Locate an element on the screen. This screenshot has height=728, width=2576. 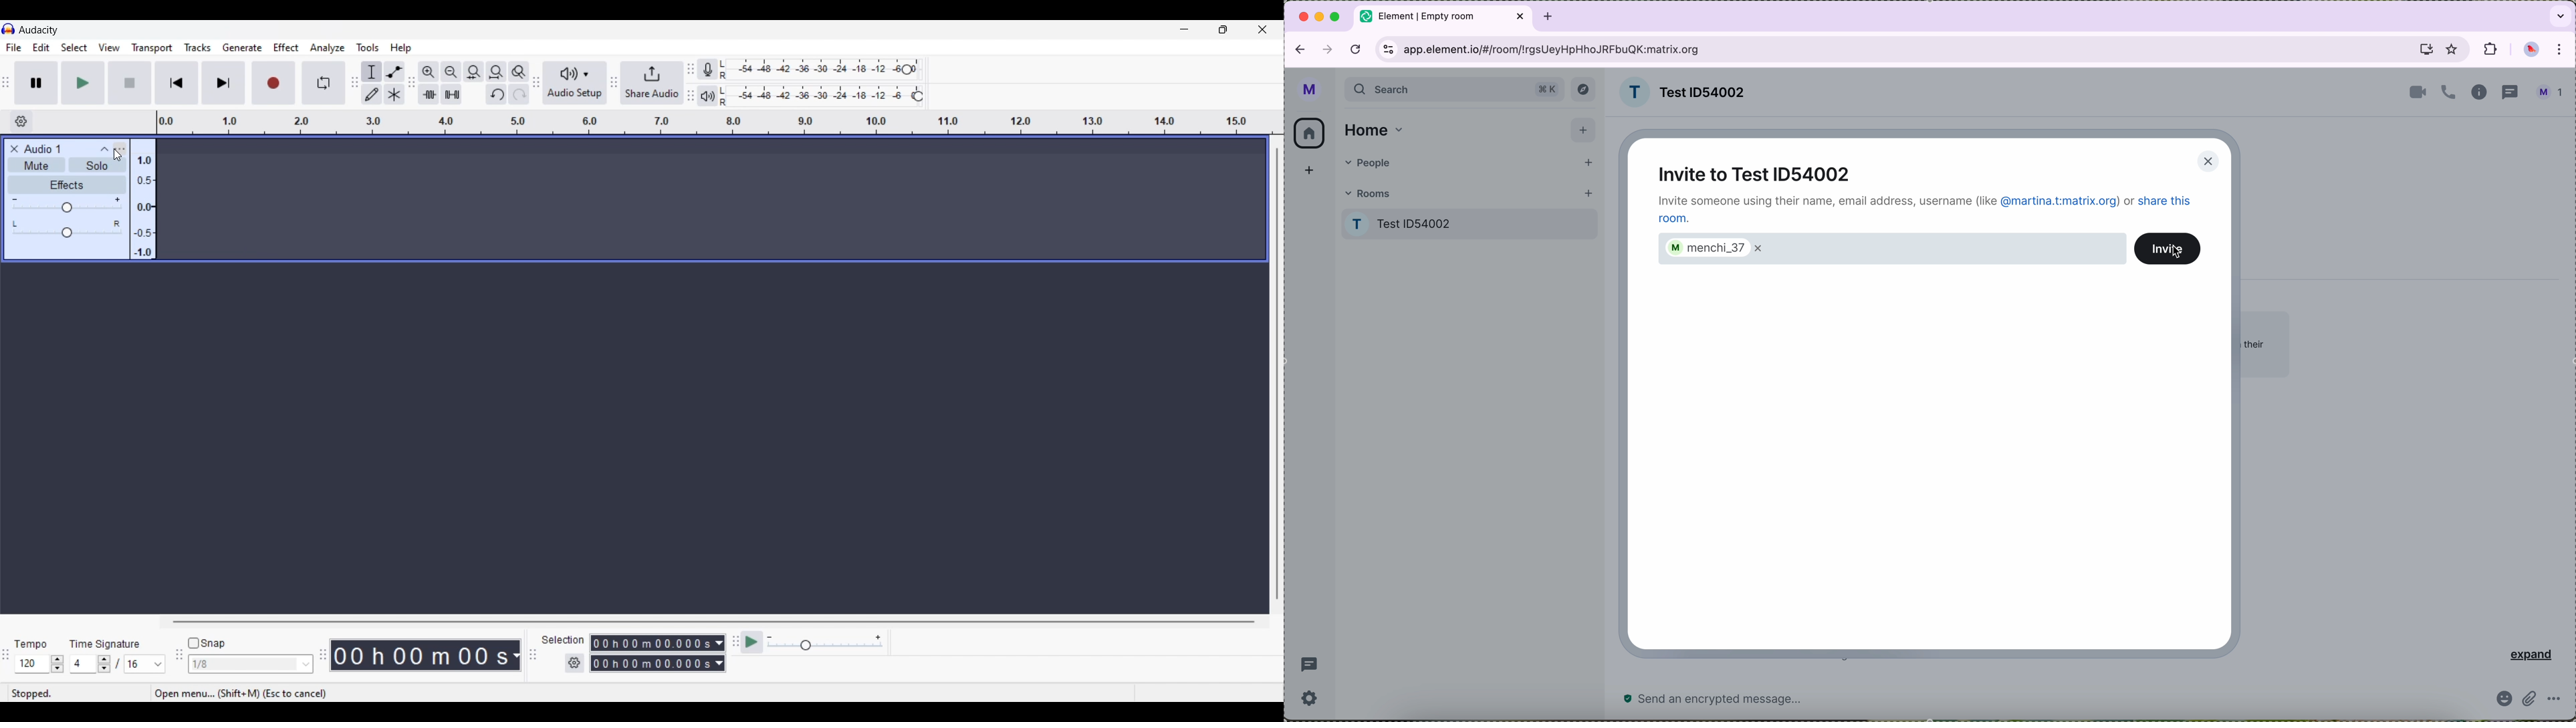
Close interface is located at coordinates (1262, 29).